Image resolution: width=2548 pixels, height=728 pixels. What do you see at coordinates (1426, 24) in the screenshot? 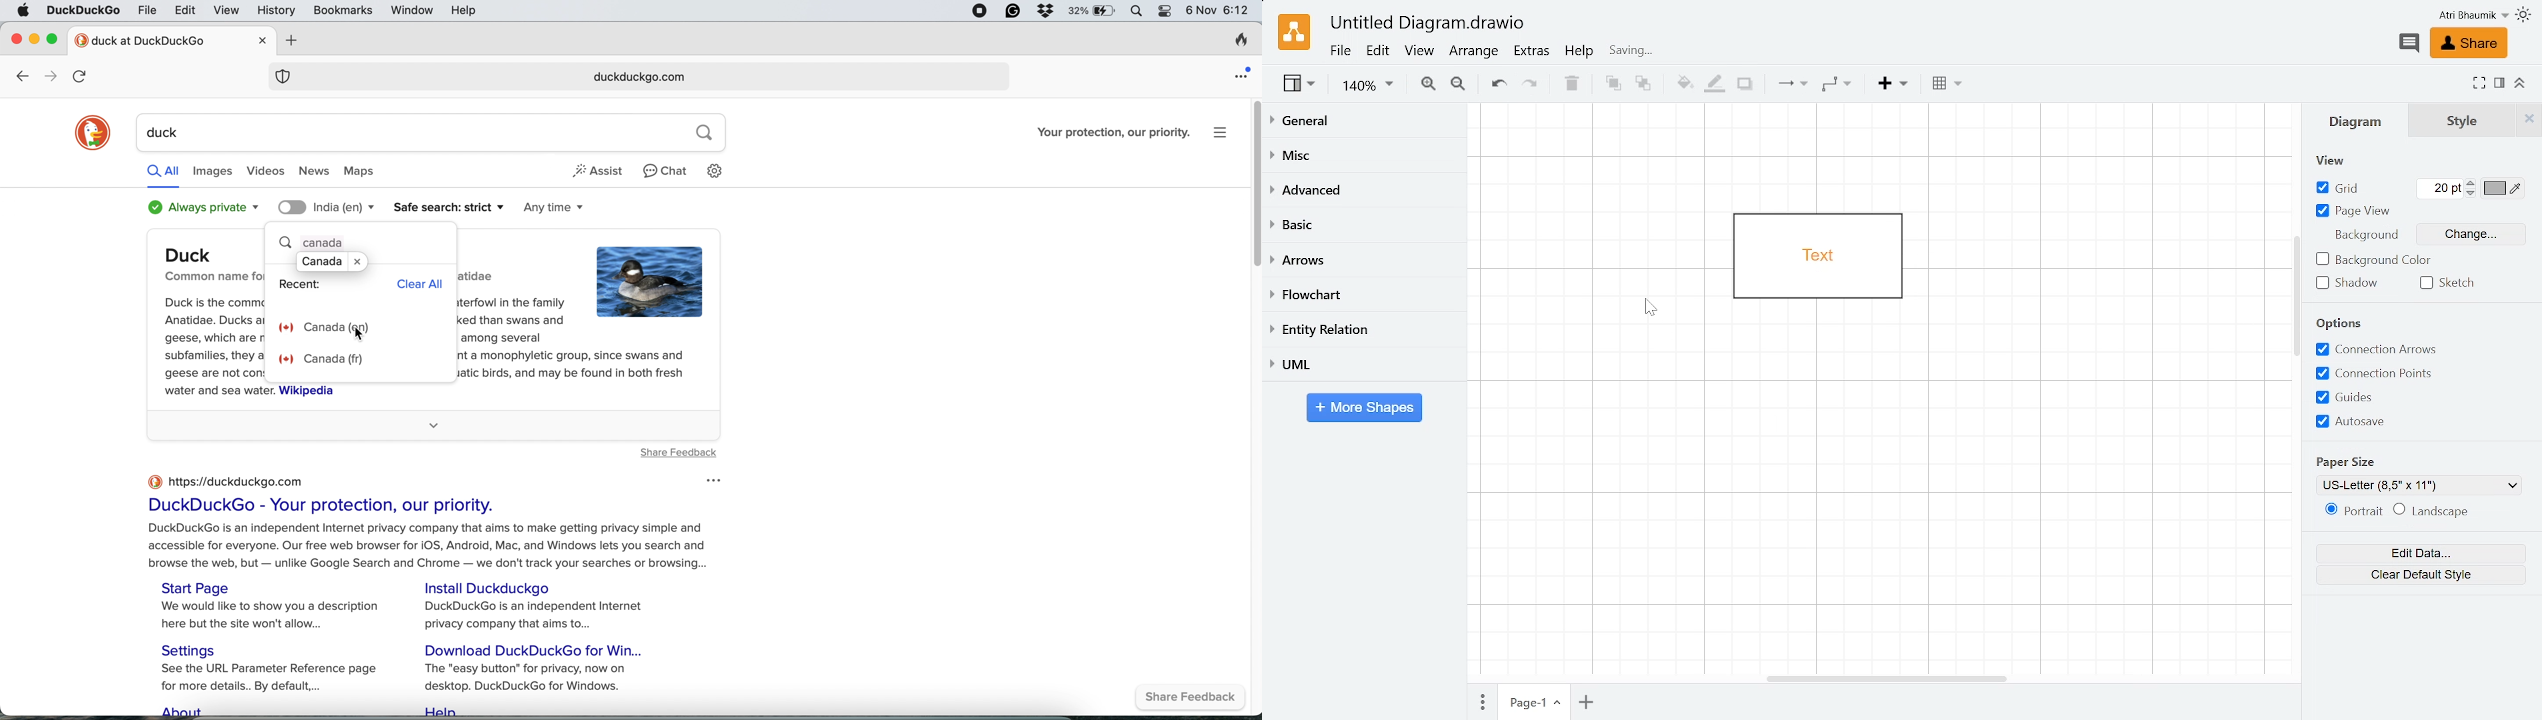
I see `Current window` at bounding box center [1426, 24].